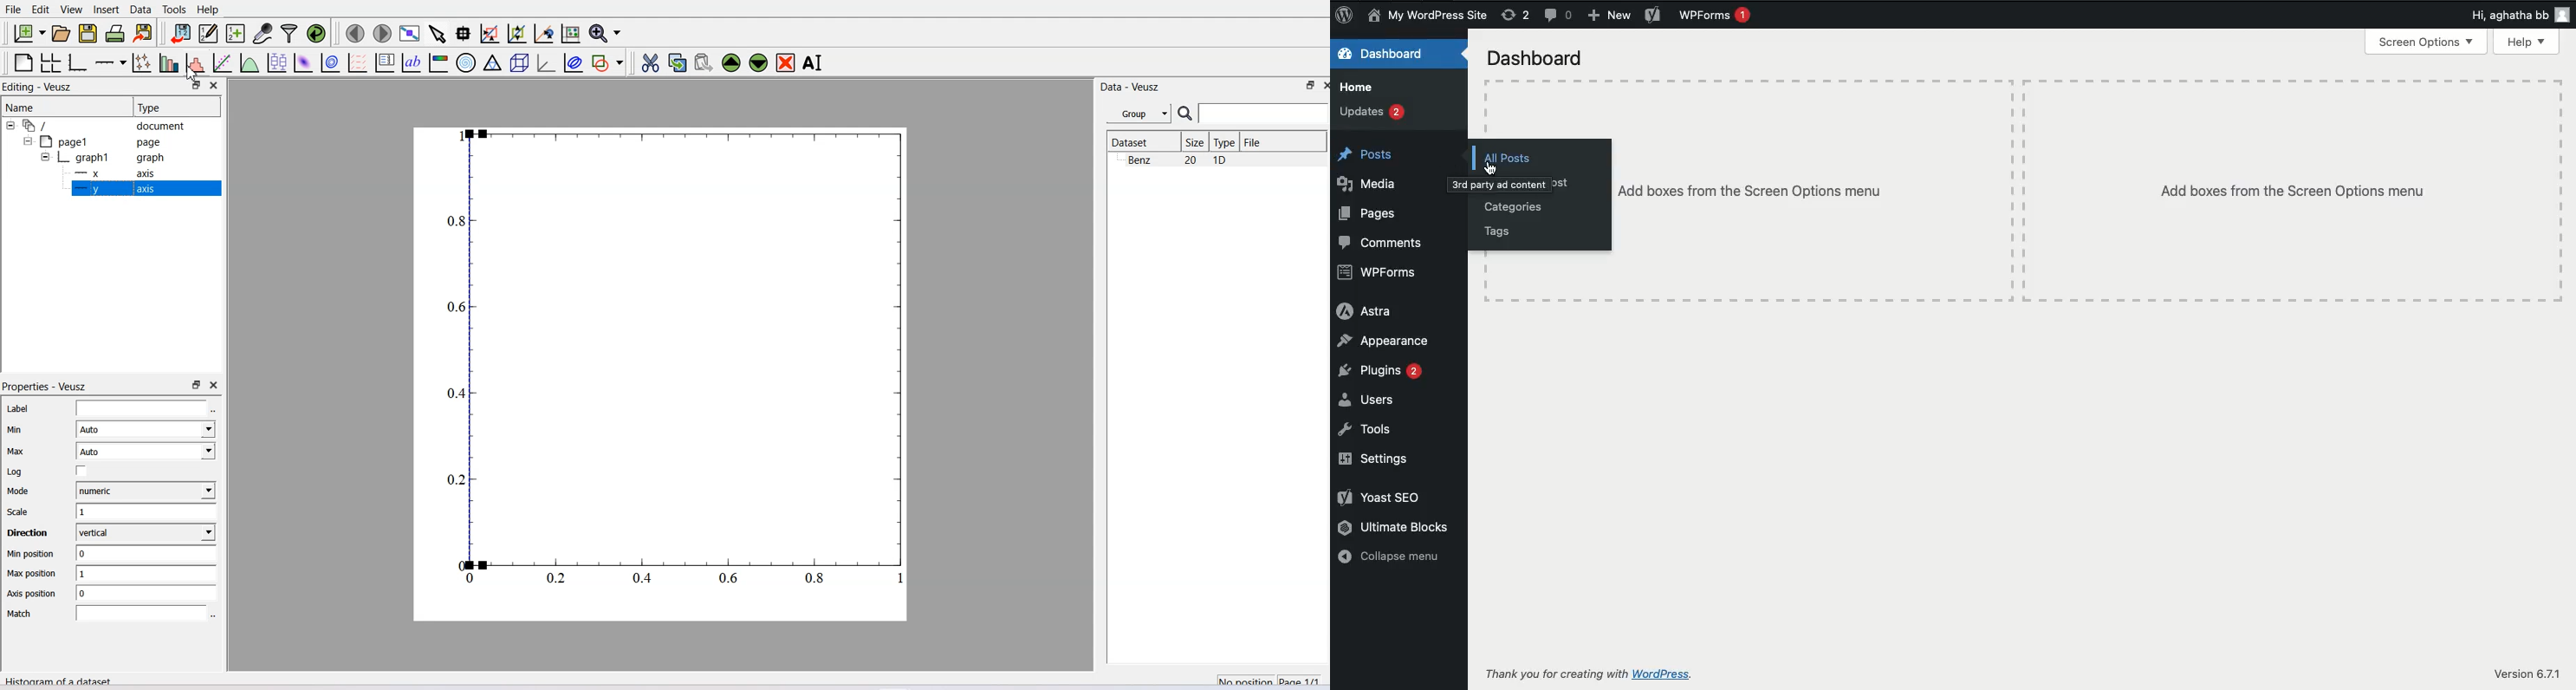  Describe the element at coordinates (115, 33) in the screenshot. I see `Print Document` at that location.